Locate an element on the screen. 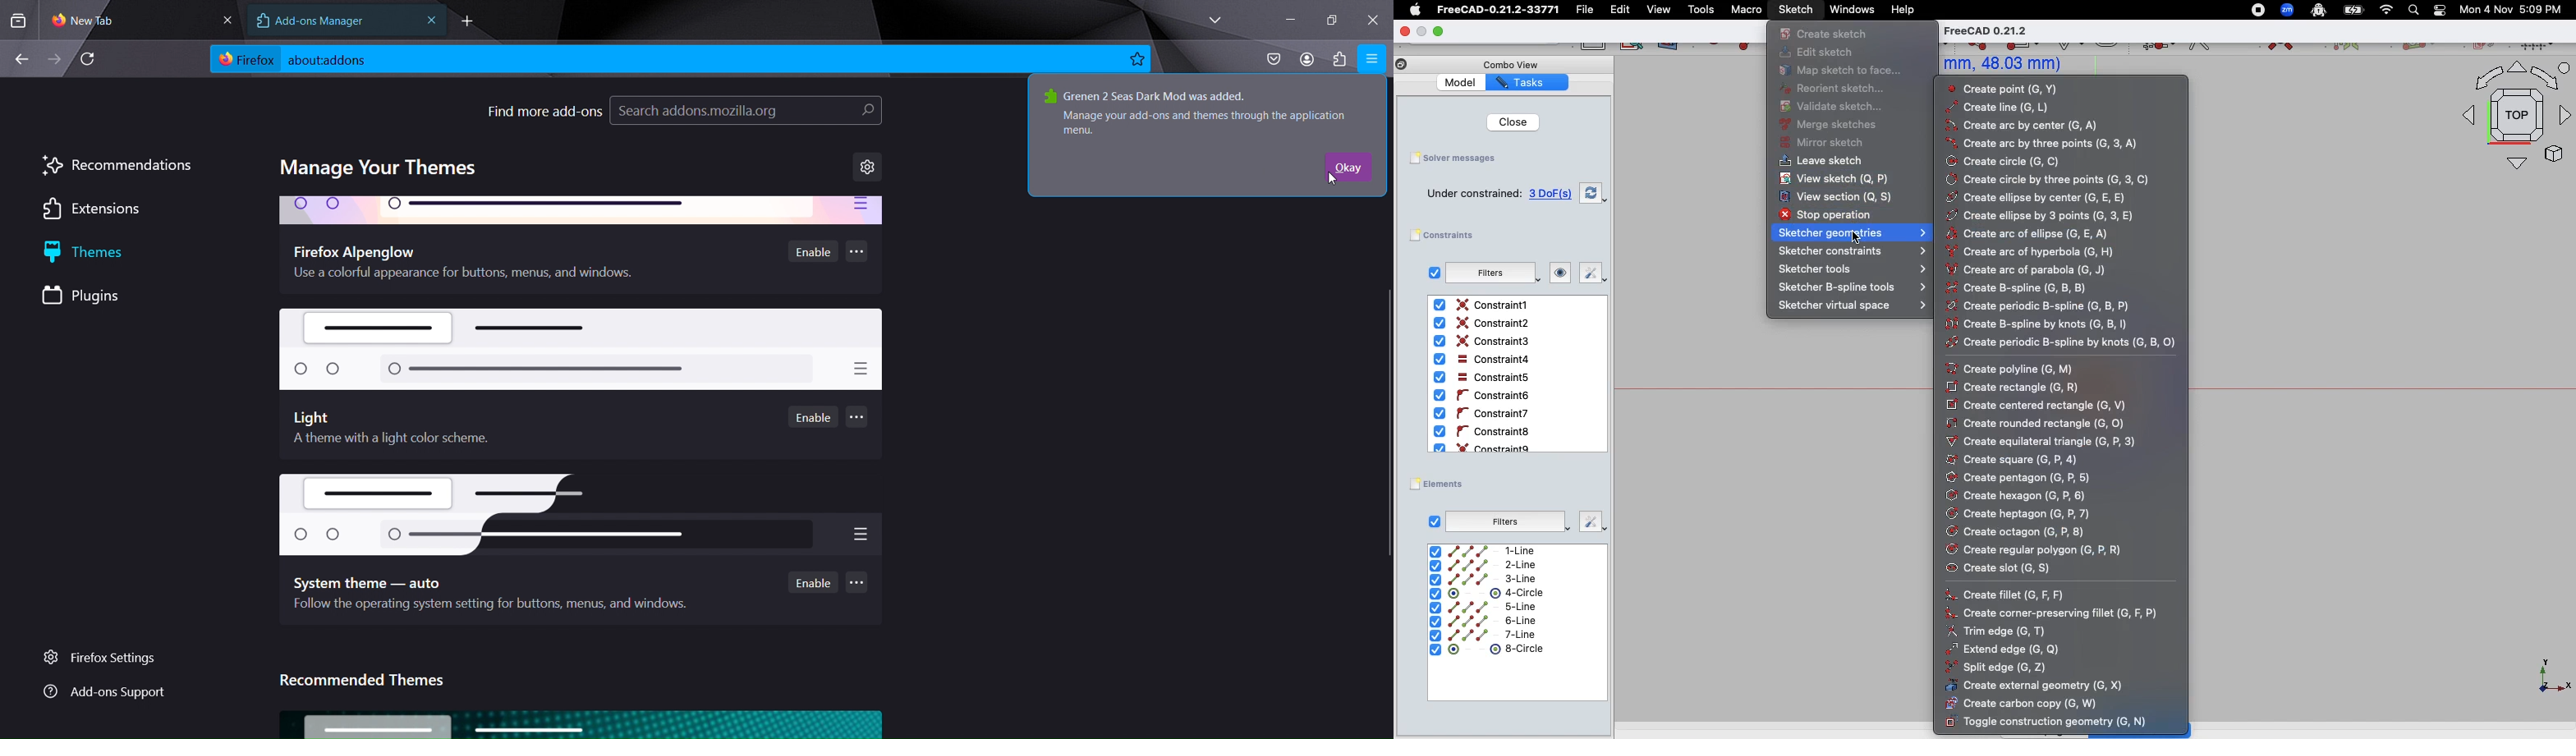 This screenshot has width=2576, height=756. Createhexagon (G, P, 6) is located at coordinates (2019, 494).